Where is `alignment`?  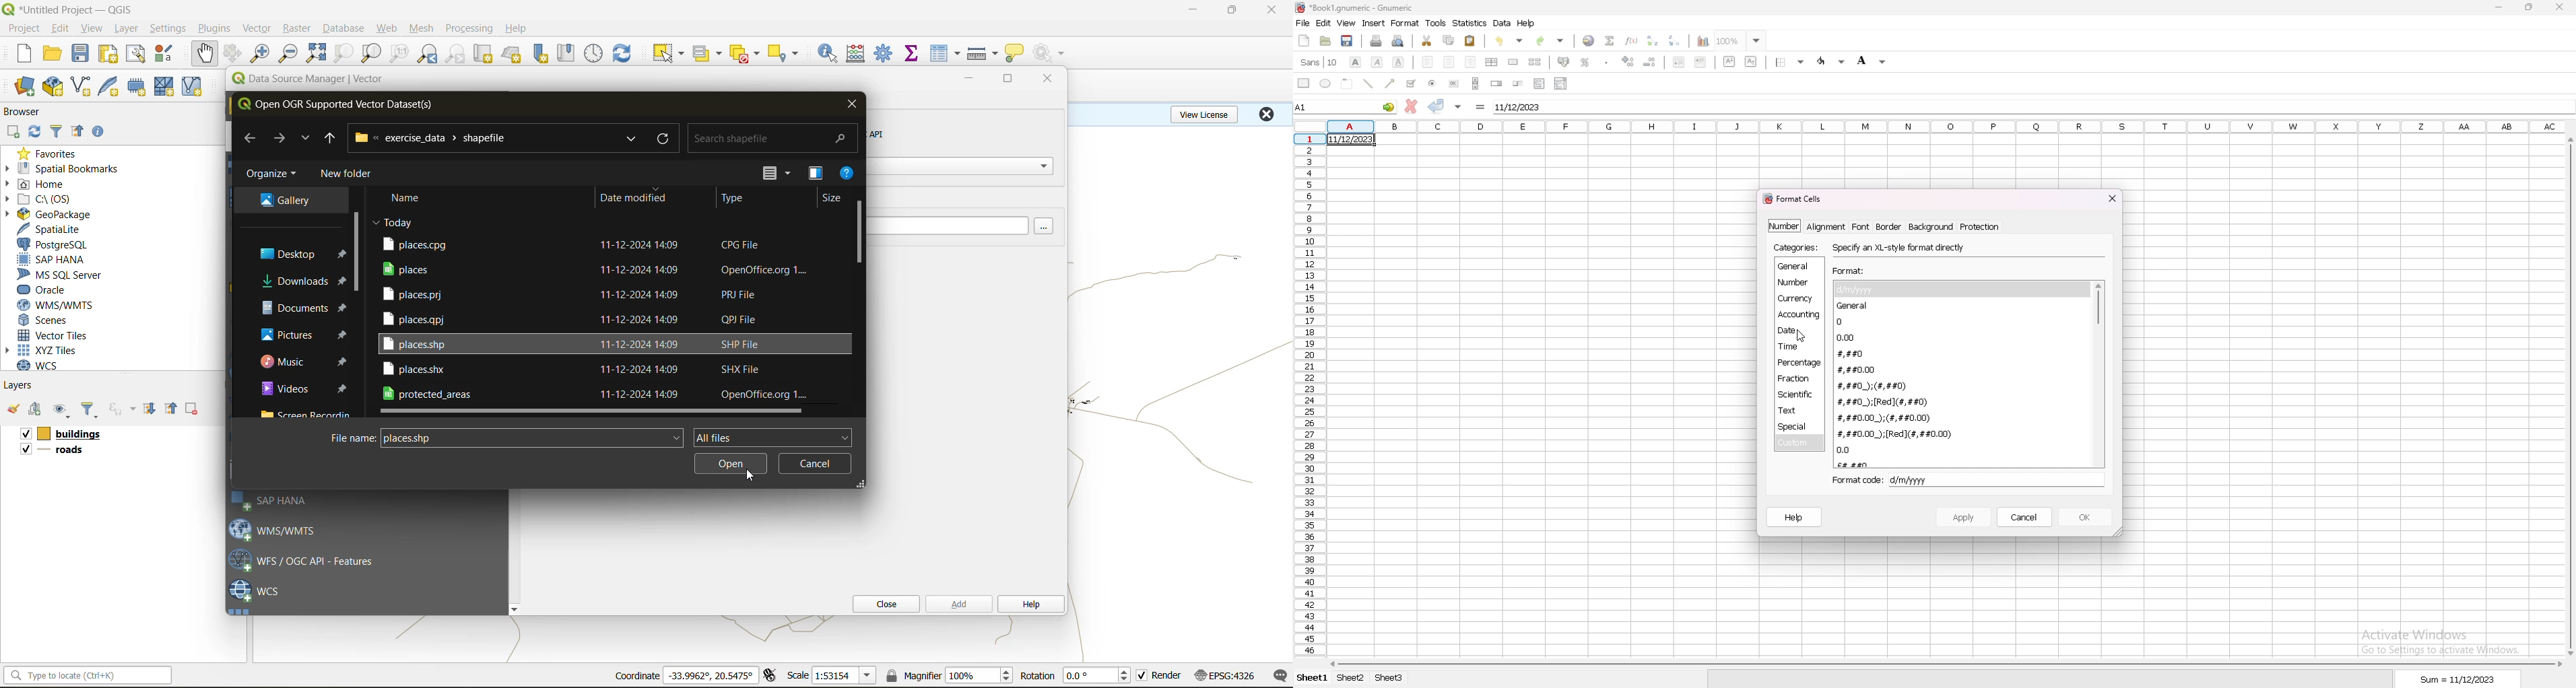 alignment is located at coordinates (1826, 226).